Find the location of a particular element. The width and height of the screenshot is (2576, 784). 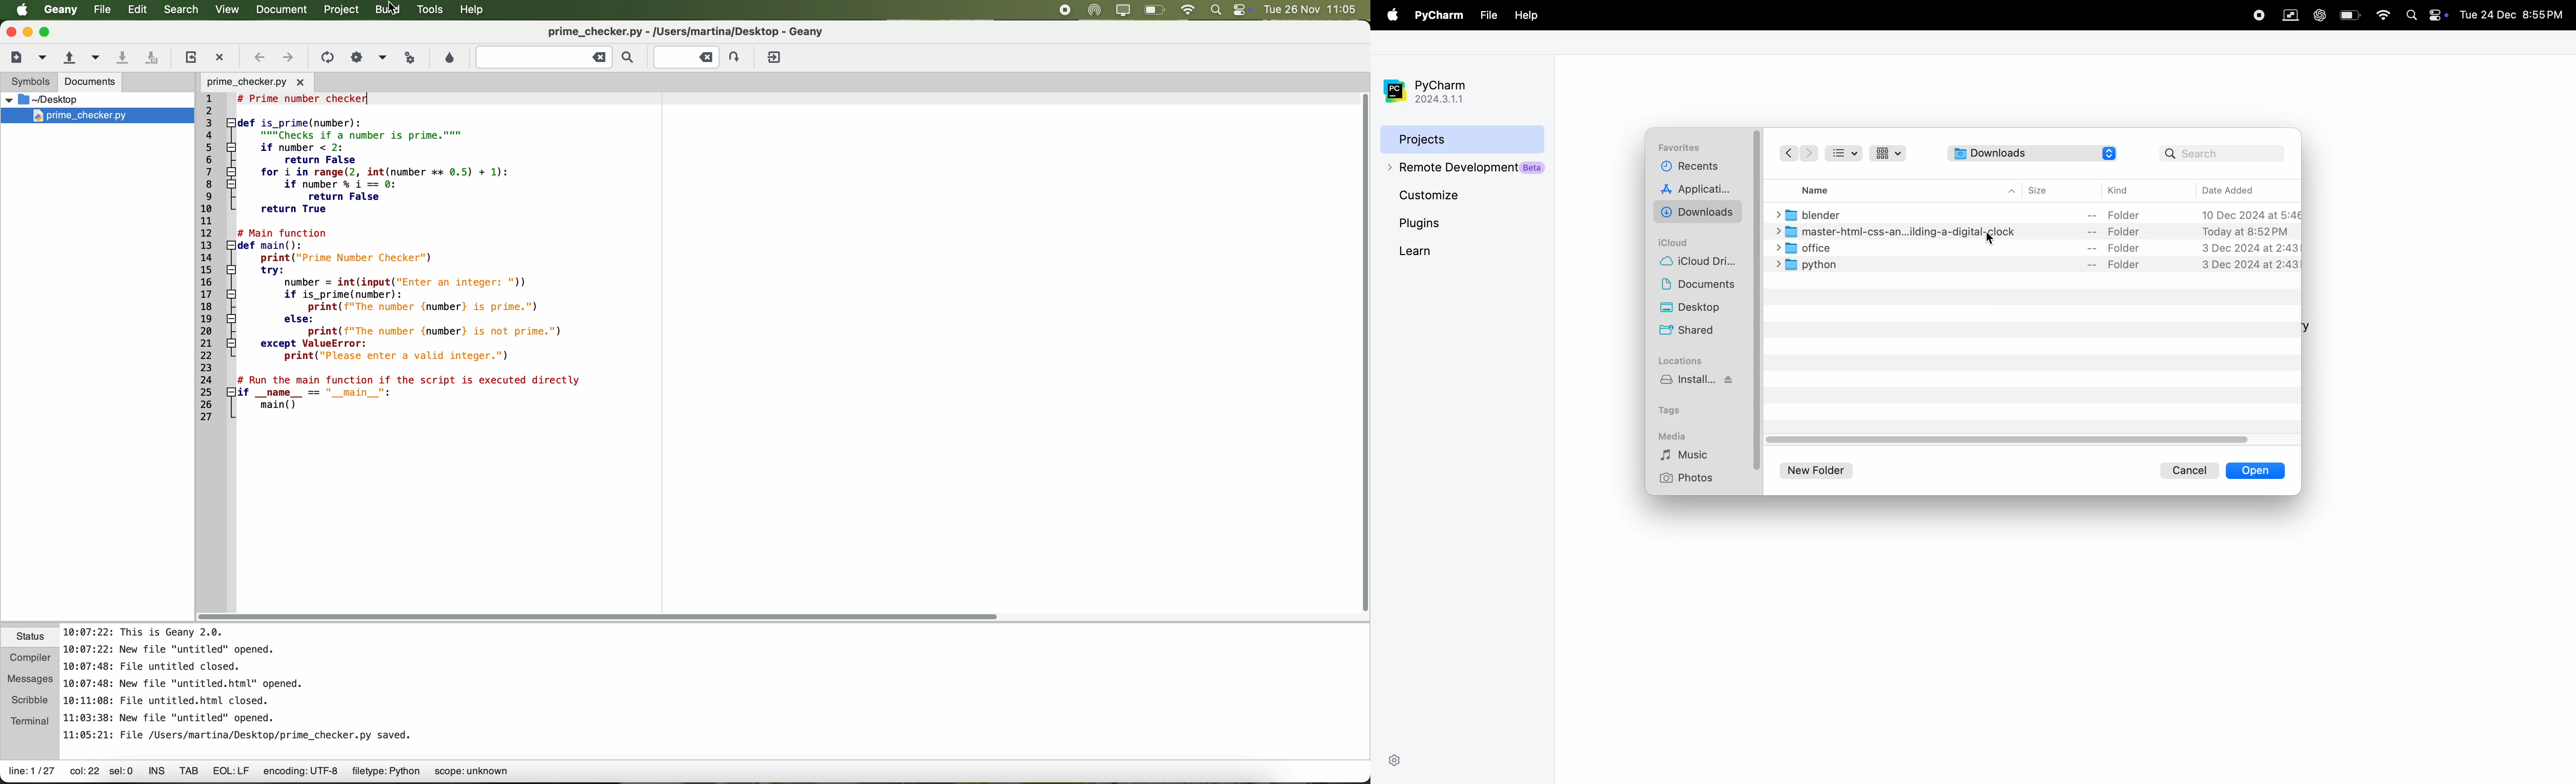

recents is located at coordinates (1688, 169).